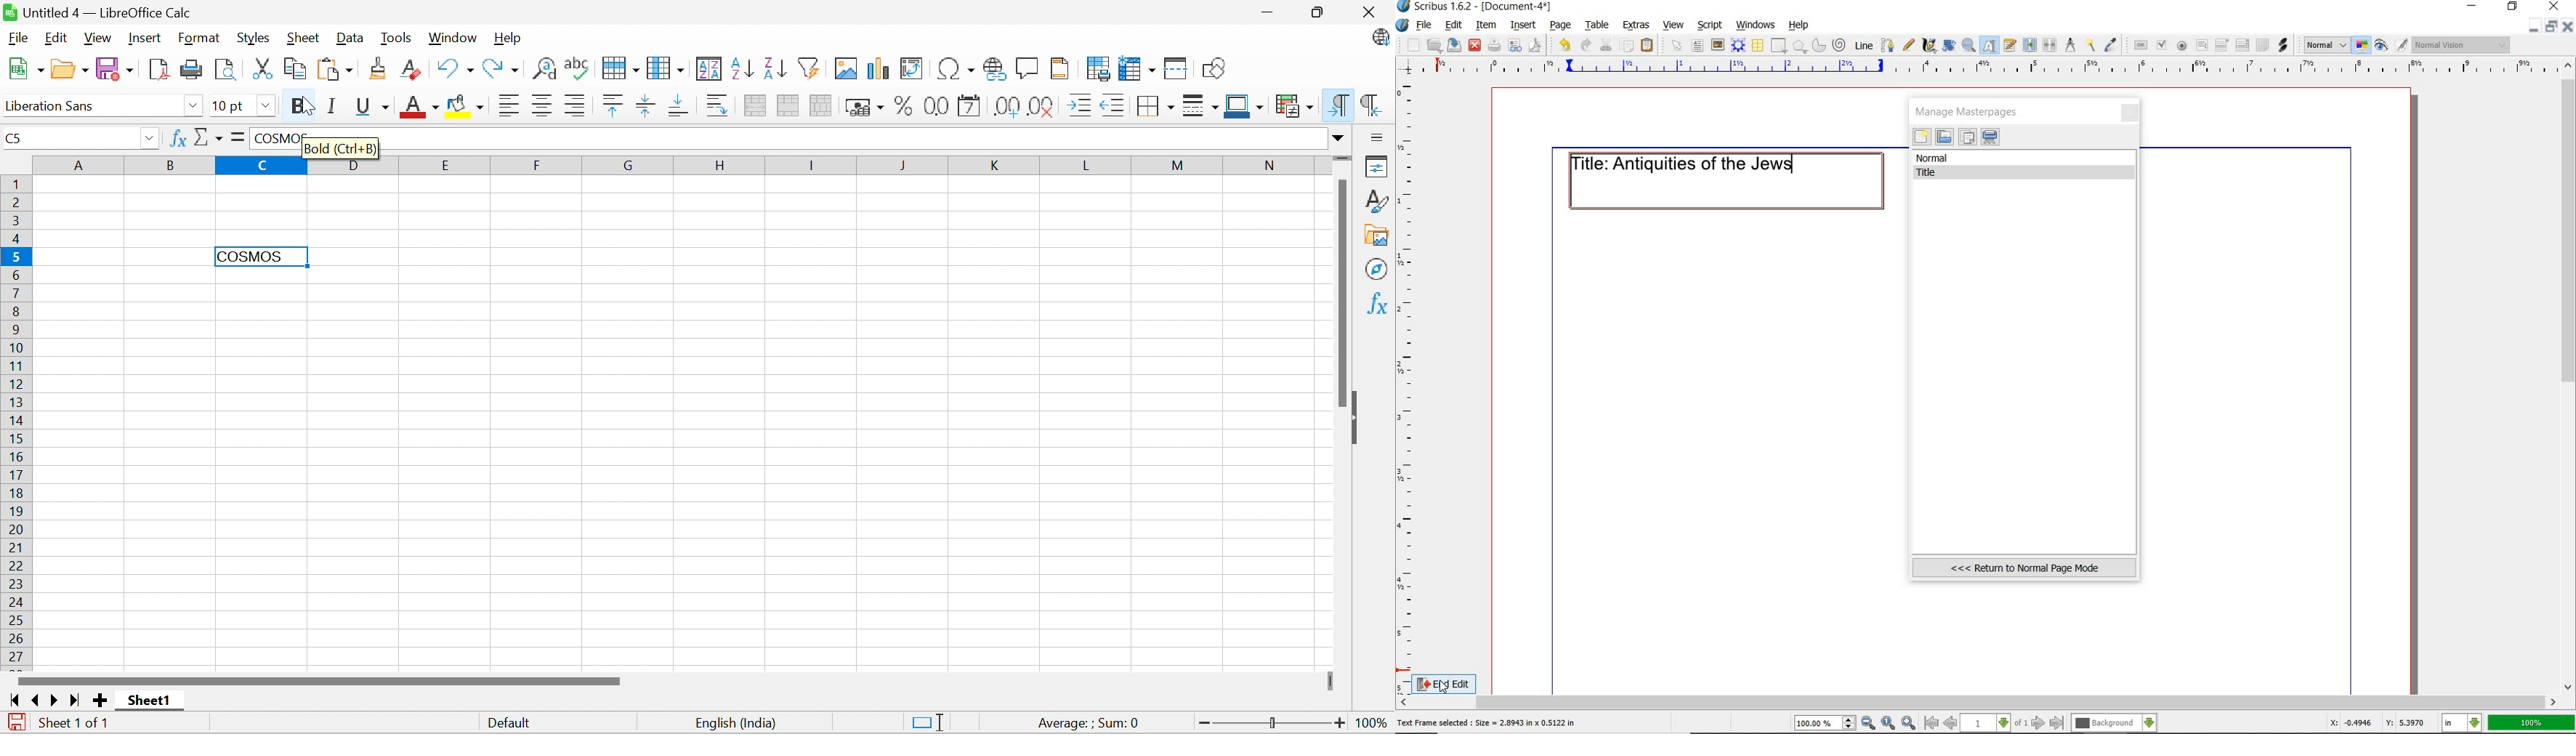 This screenshot has width=2576, height=756. I want to click on table, so click(1757, 46).